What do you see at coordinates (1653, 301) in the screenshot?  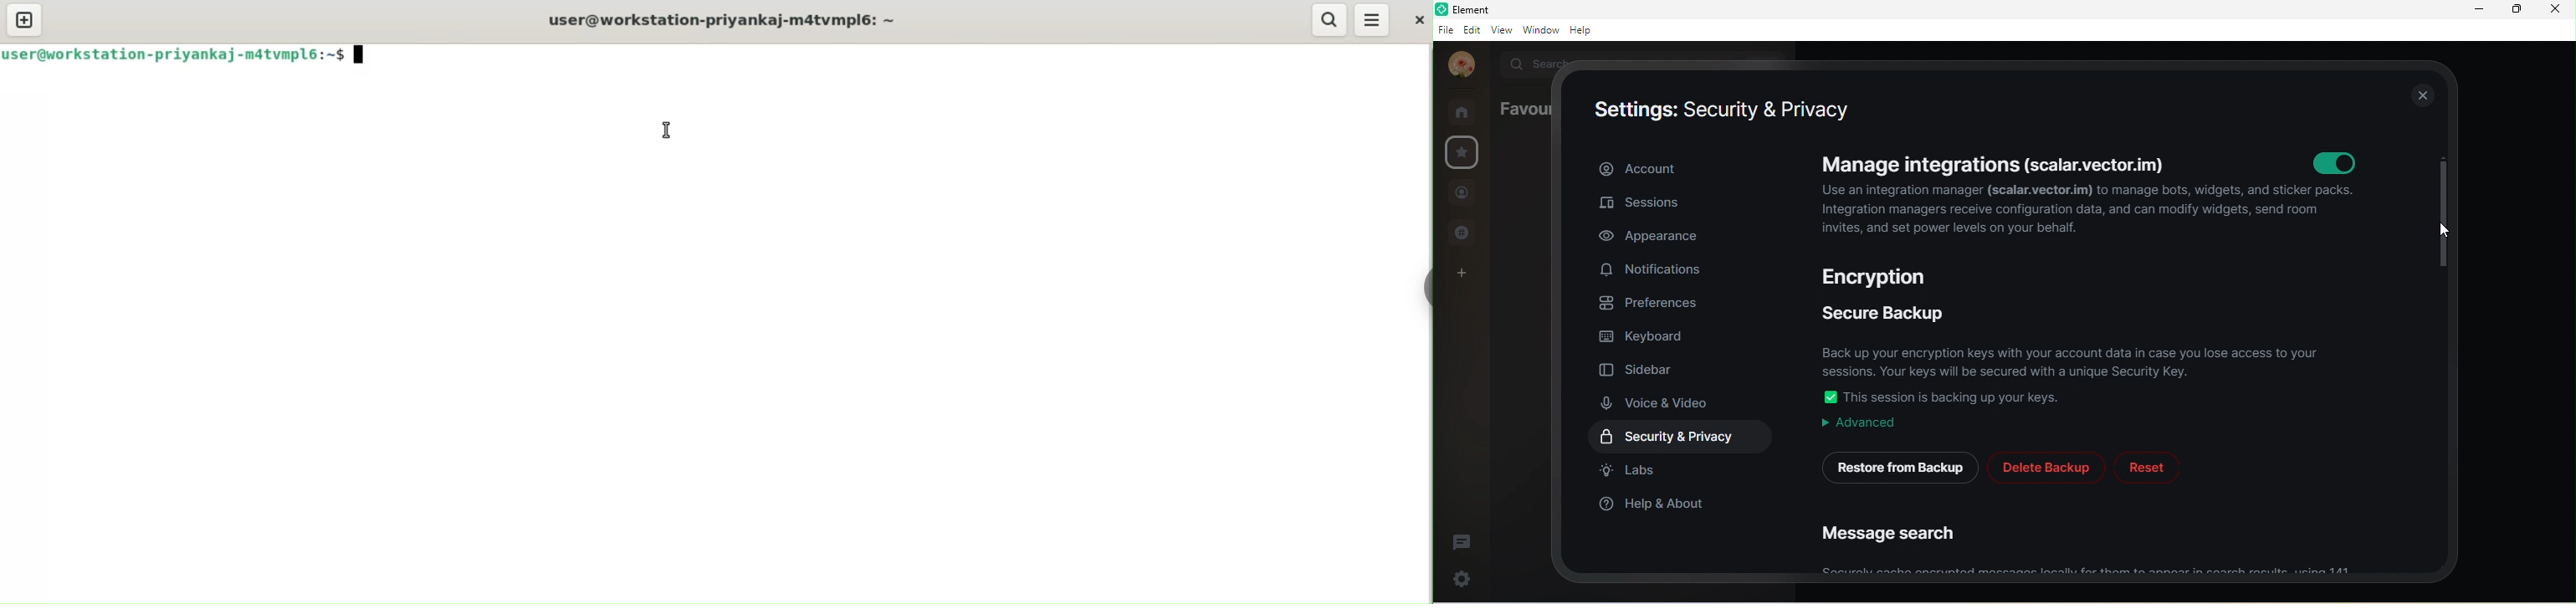 I see `preferences` at bounding box center [1653, 301].